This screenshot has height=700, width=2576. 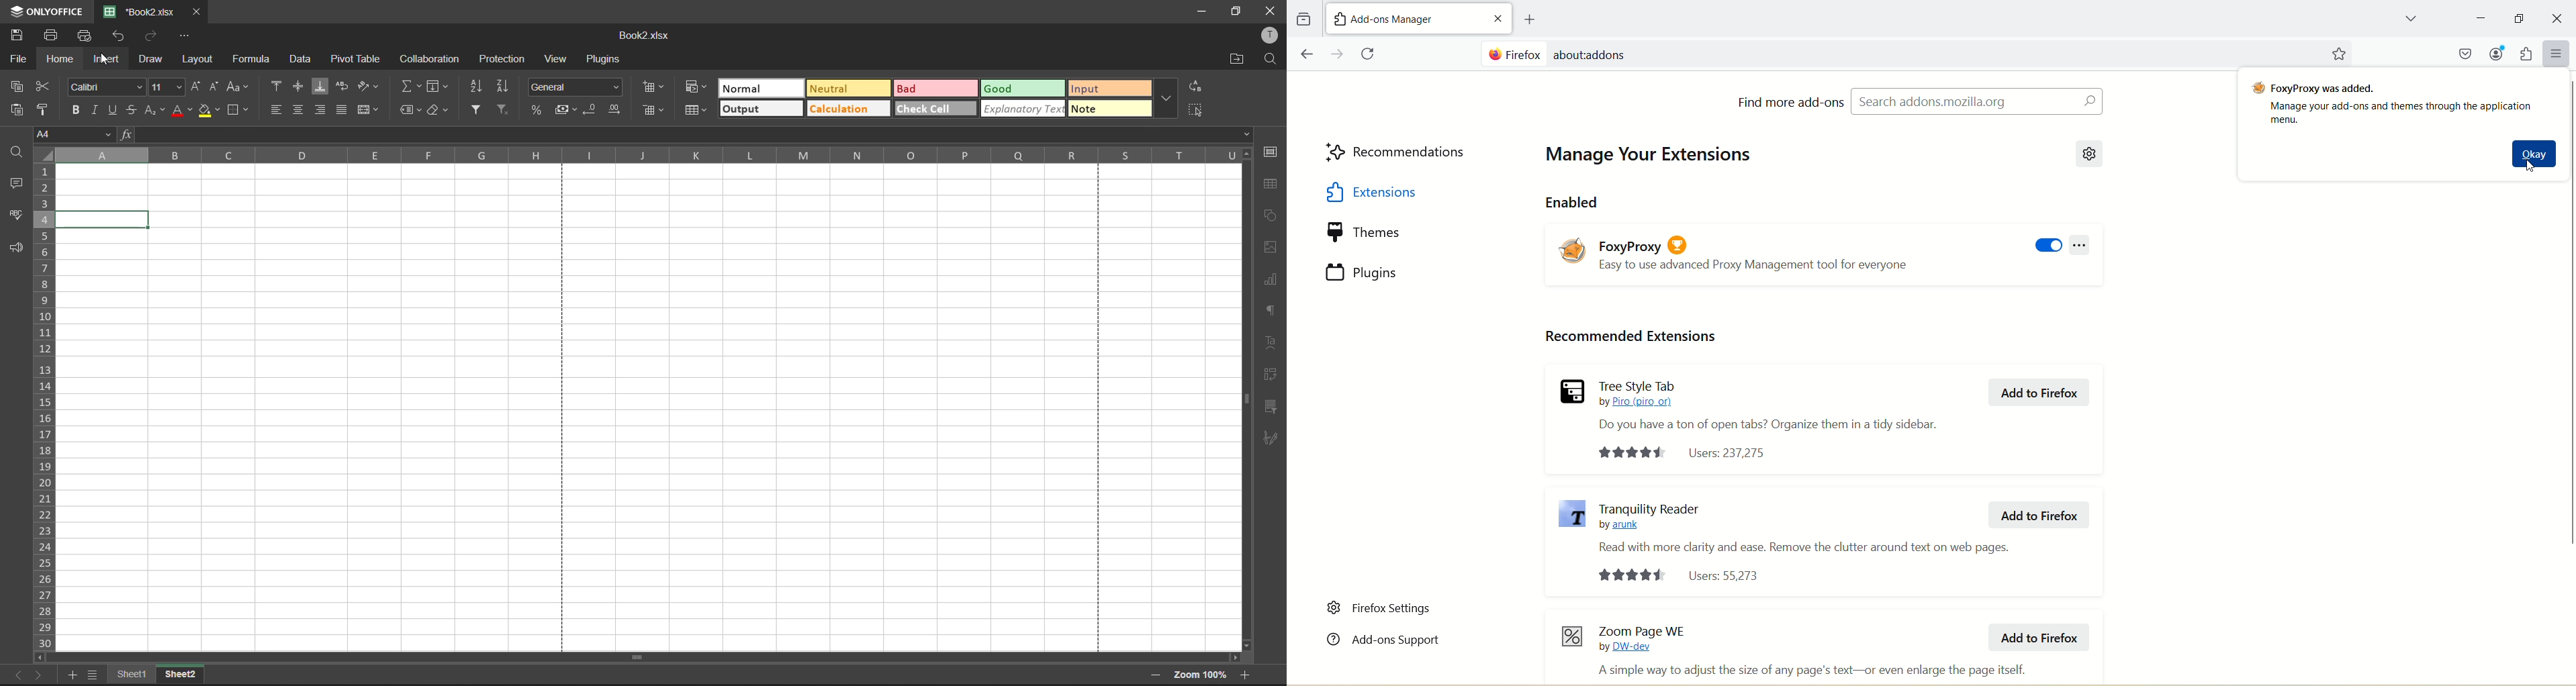 I want to click on More, so click(x=2557, y=53).